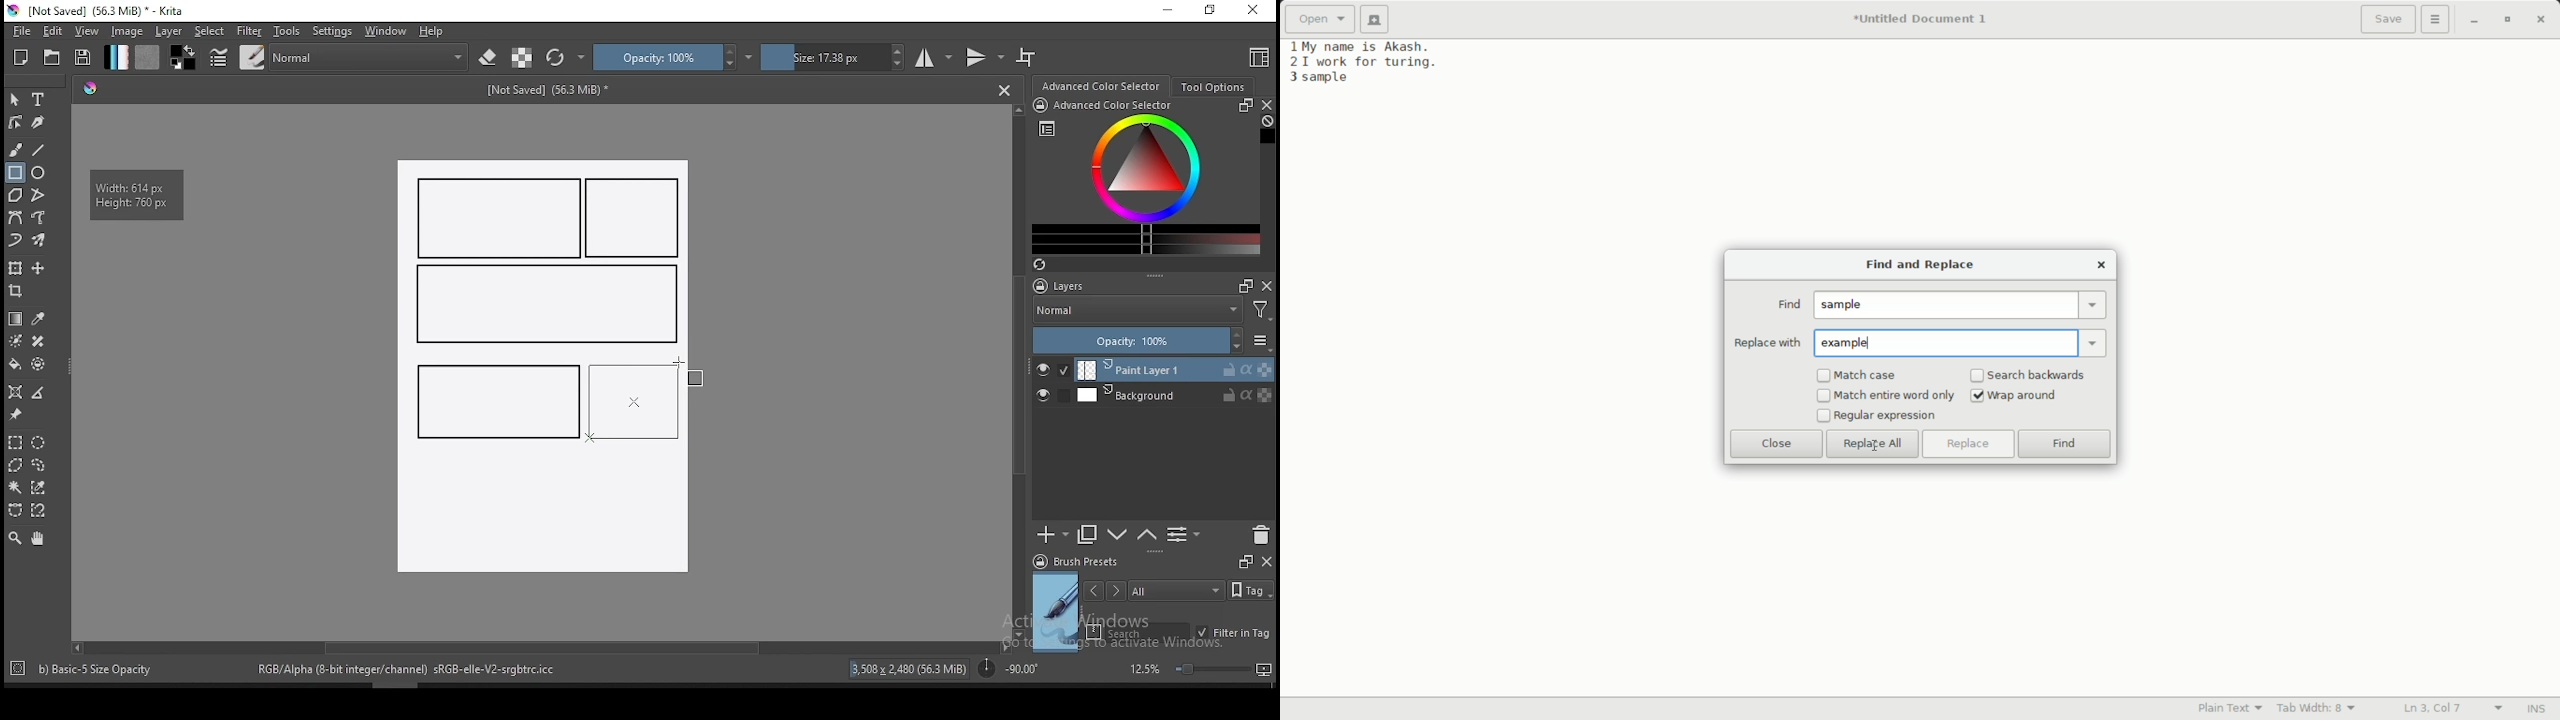 This screenshot has width=2576, height=728. I want to click on tool options, so click(1214, 87).